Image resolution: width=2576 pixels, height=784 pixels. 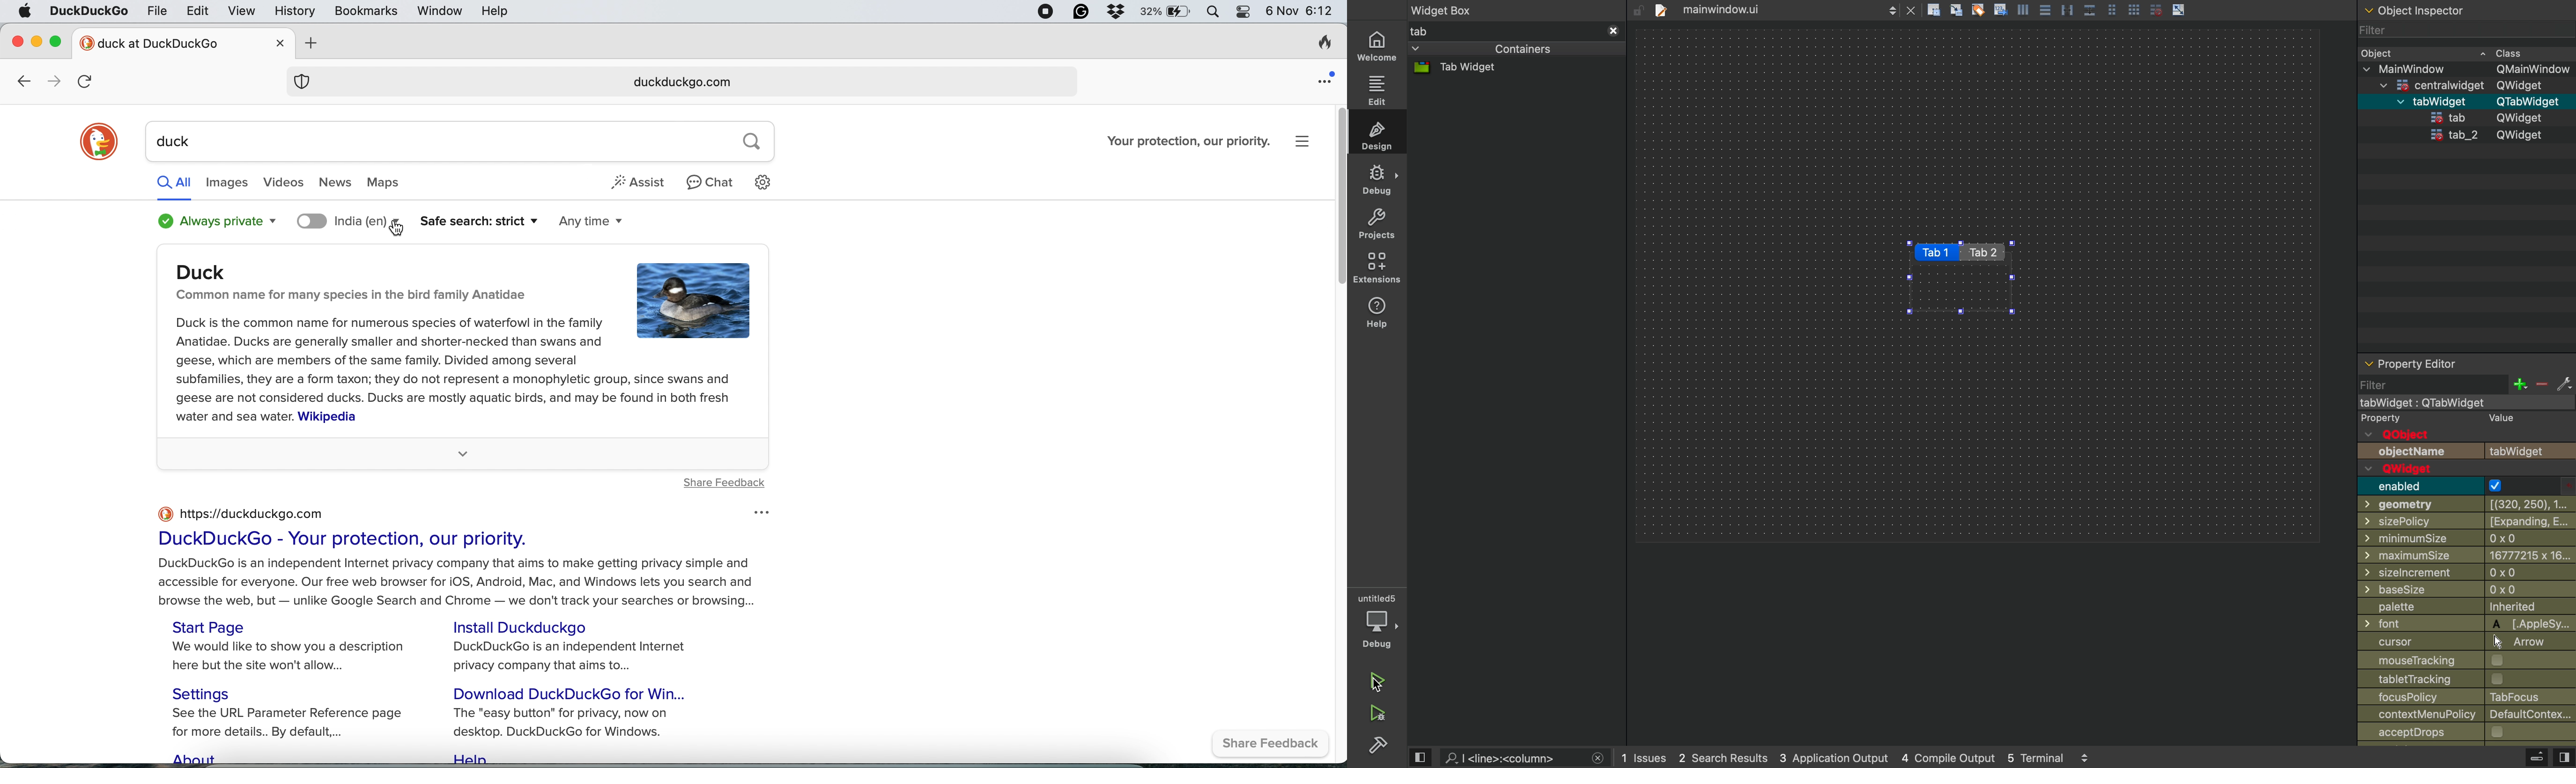 I want to click on tab2 qwidget, so click(x=2489, y=135).